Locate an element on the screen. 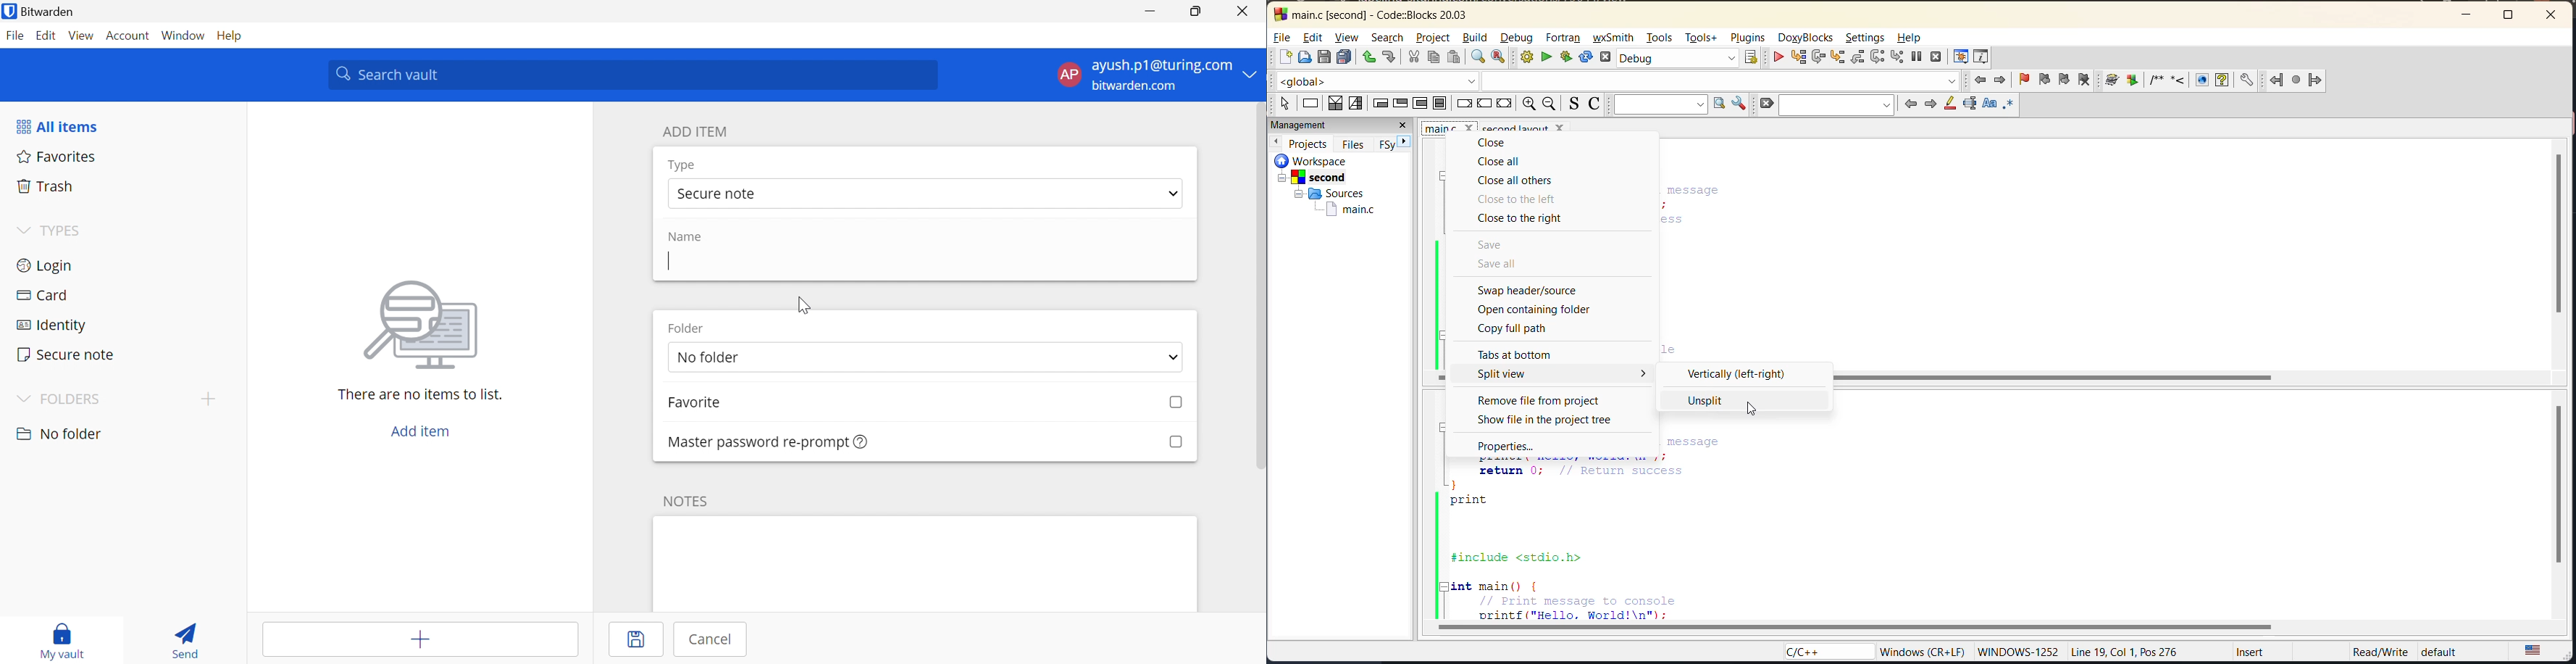 Image resolution: width=2576 pixels, height=672 pixels. vertically is located at coordinates (1744, 375).